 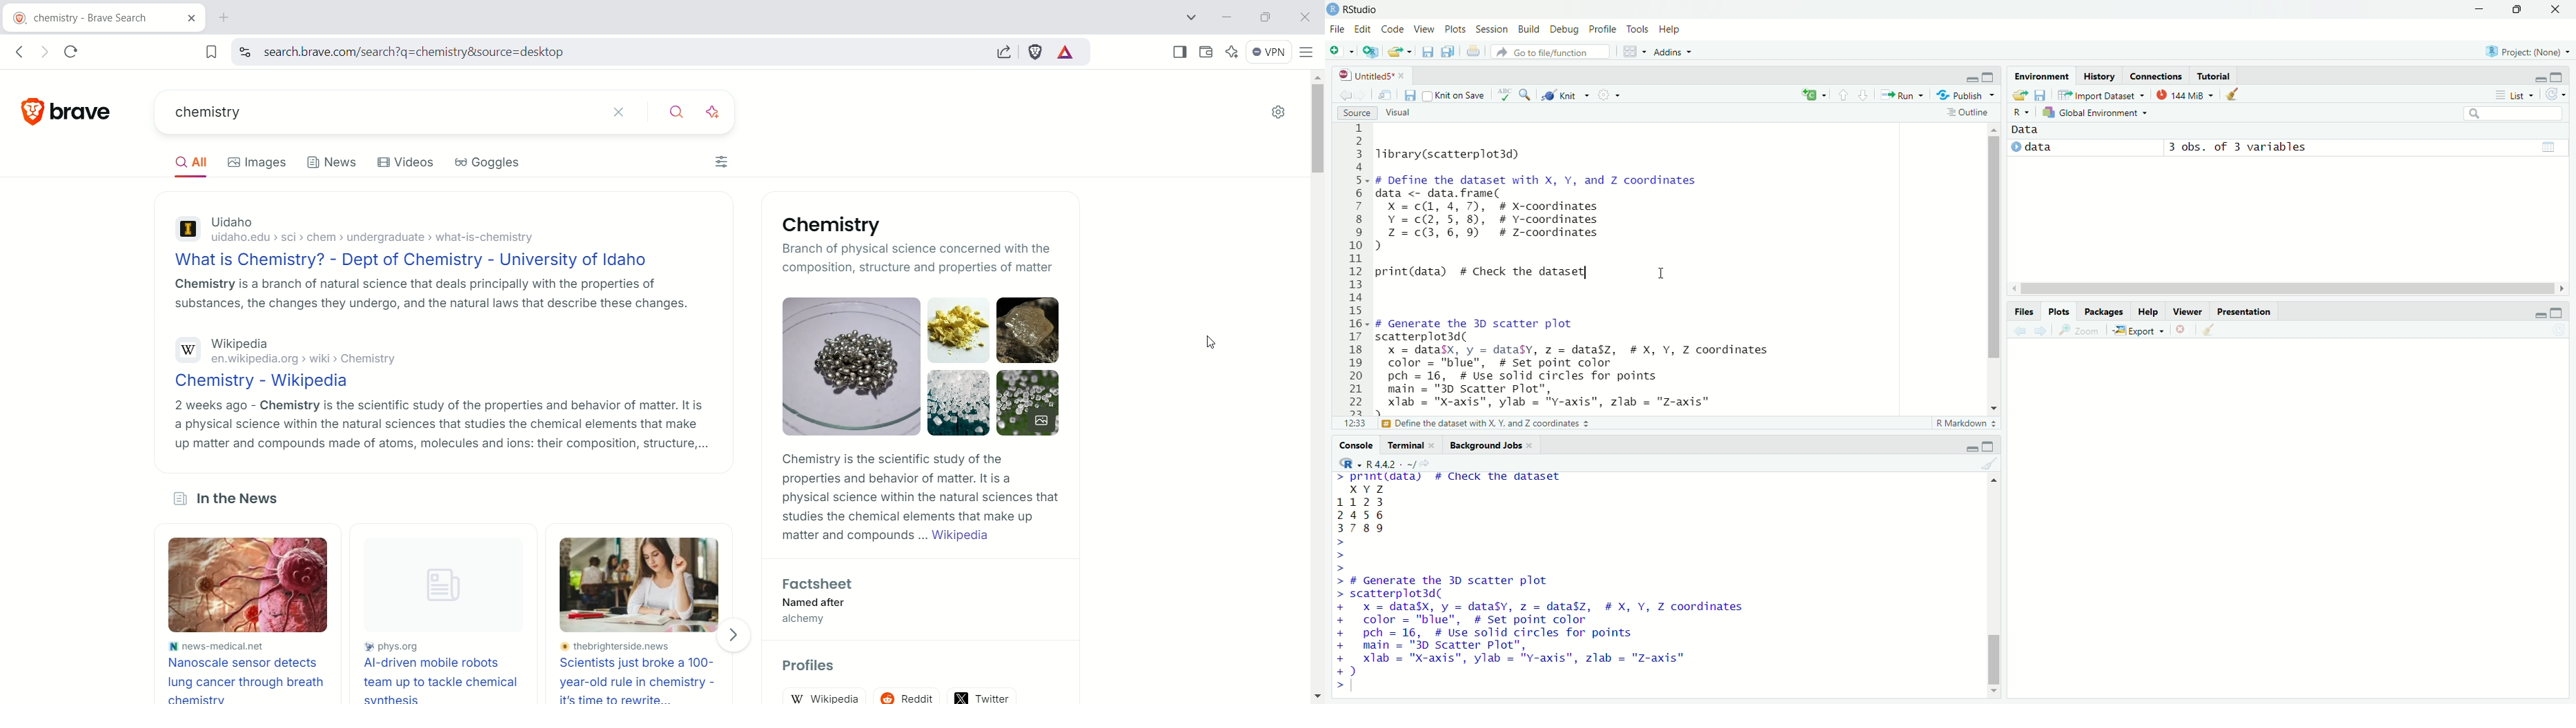 What do you see at coordinates (1427, 32) in the screenshot?
I see `view` at bounding box center [1427, 32].